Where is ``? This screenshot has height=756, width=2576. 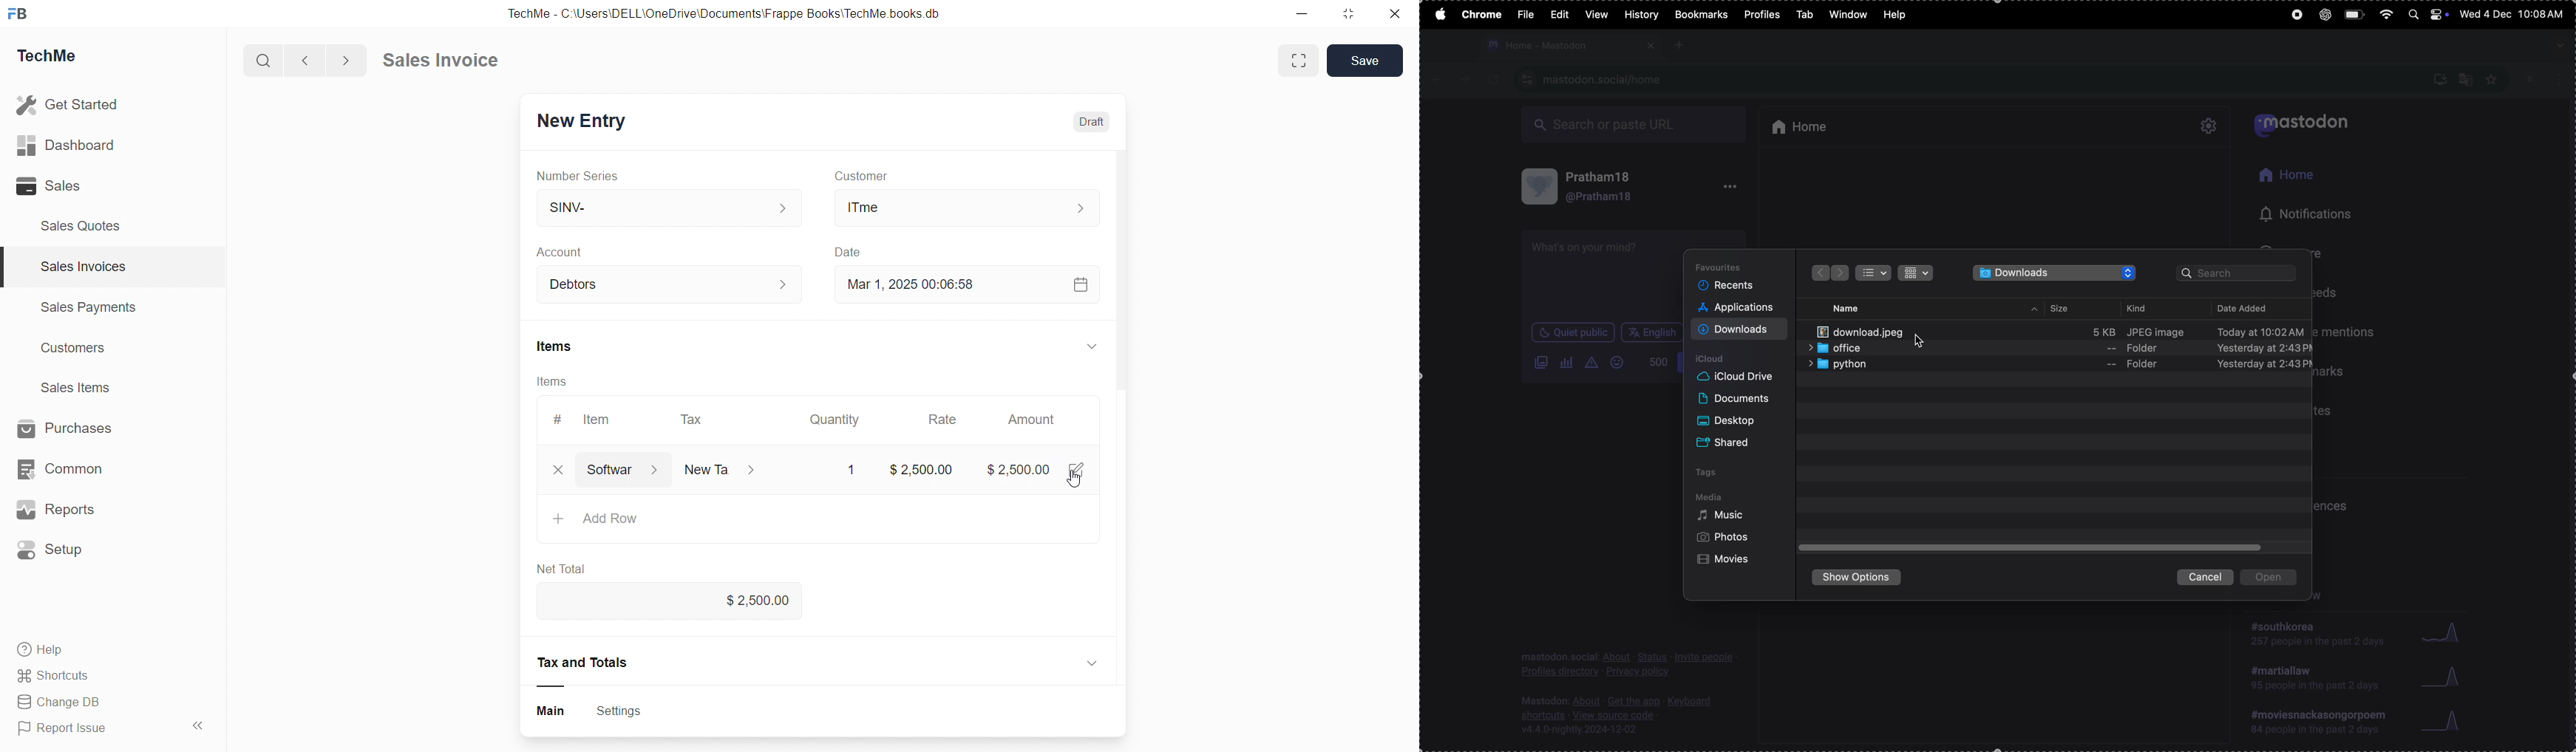  is located at coordinates (1841, 273).